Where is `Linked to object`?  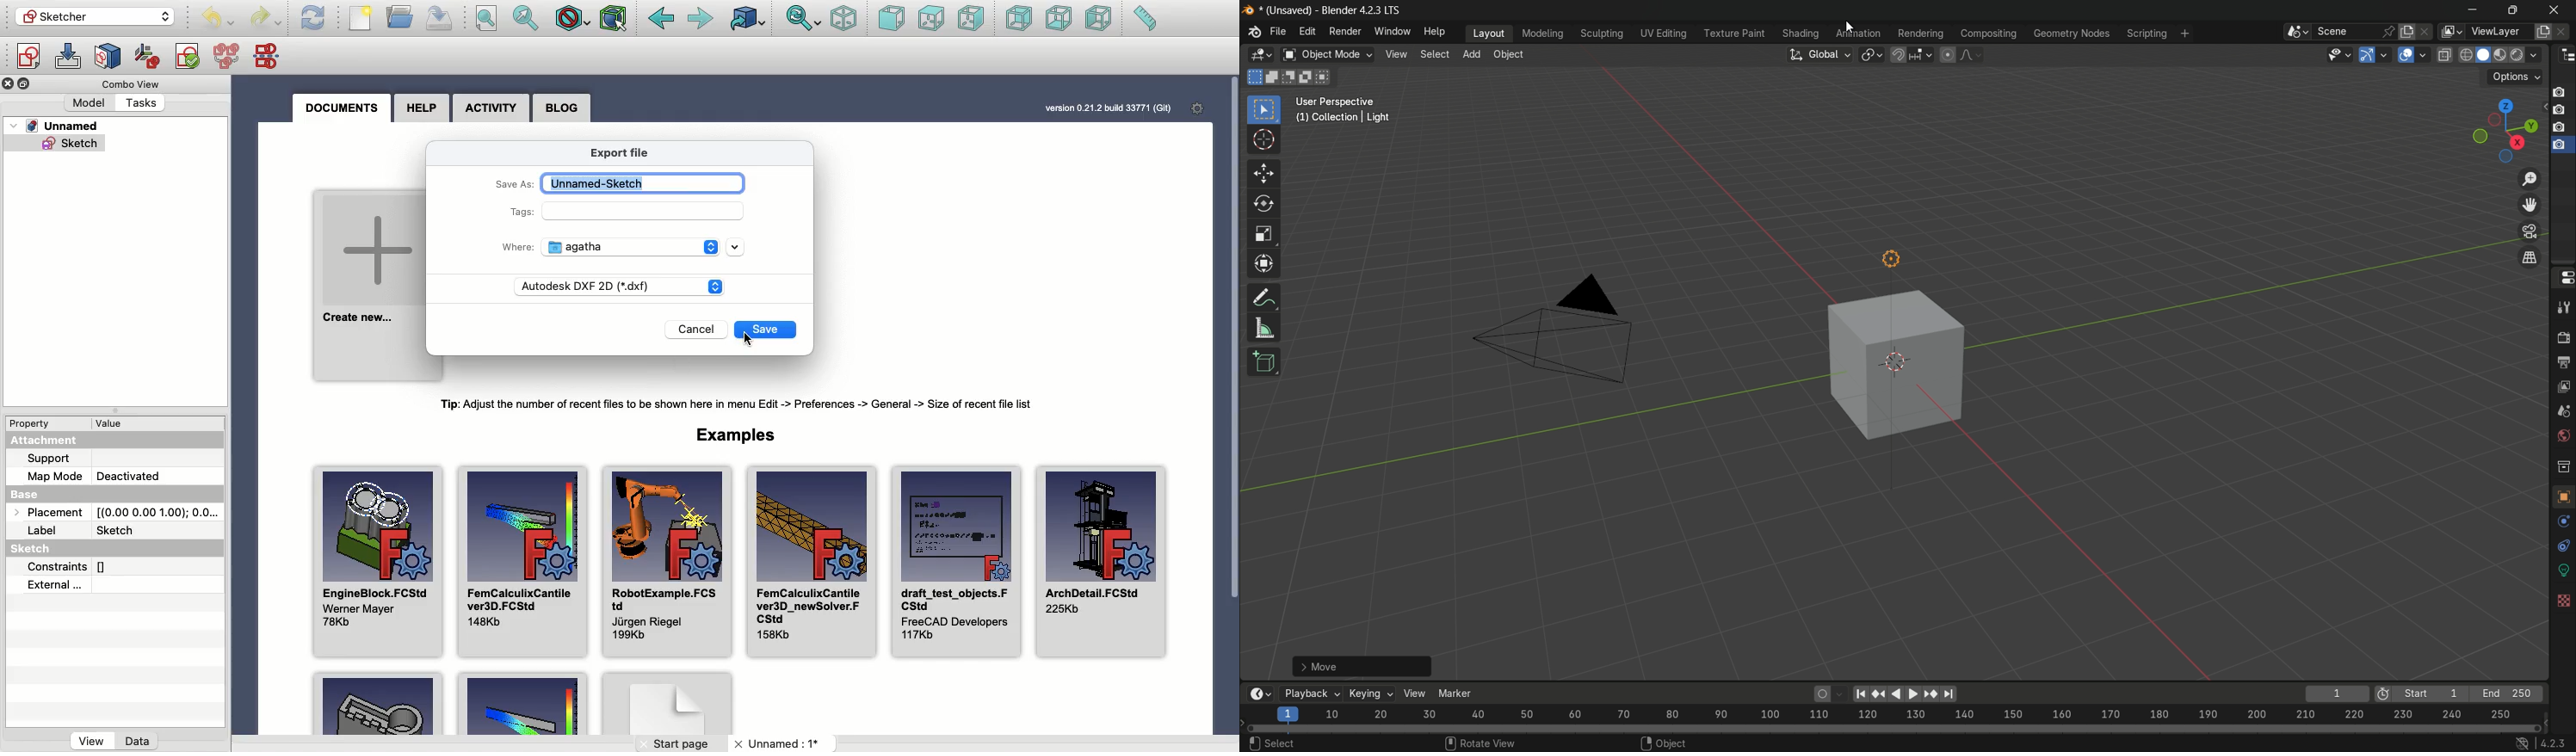 Linked to object is located at coordinates (746, 20).